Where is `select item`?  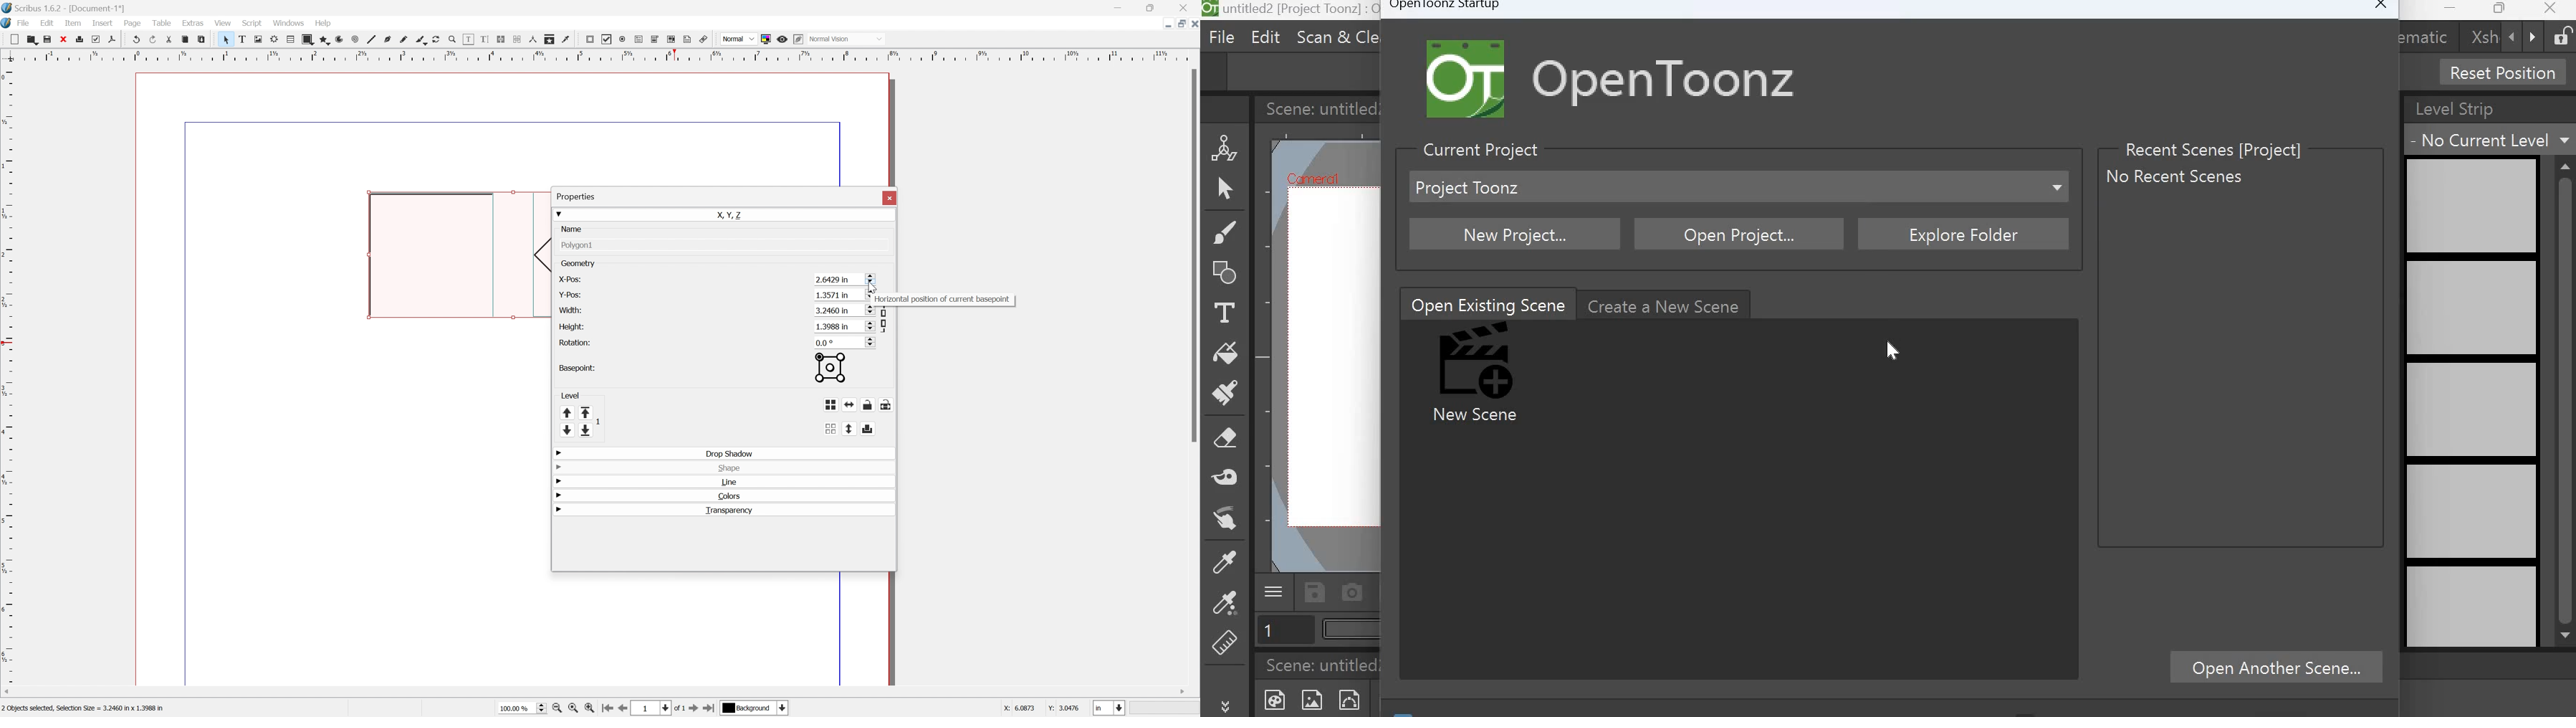 select item is located at coordinates (223, 39).